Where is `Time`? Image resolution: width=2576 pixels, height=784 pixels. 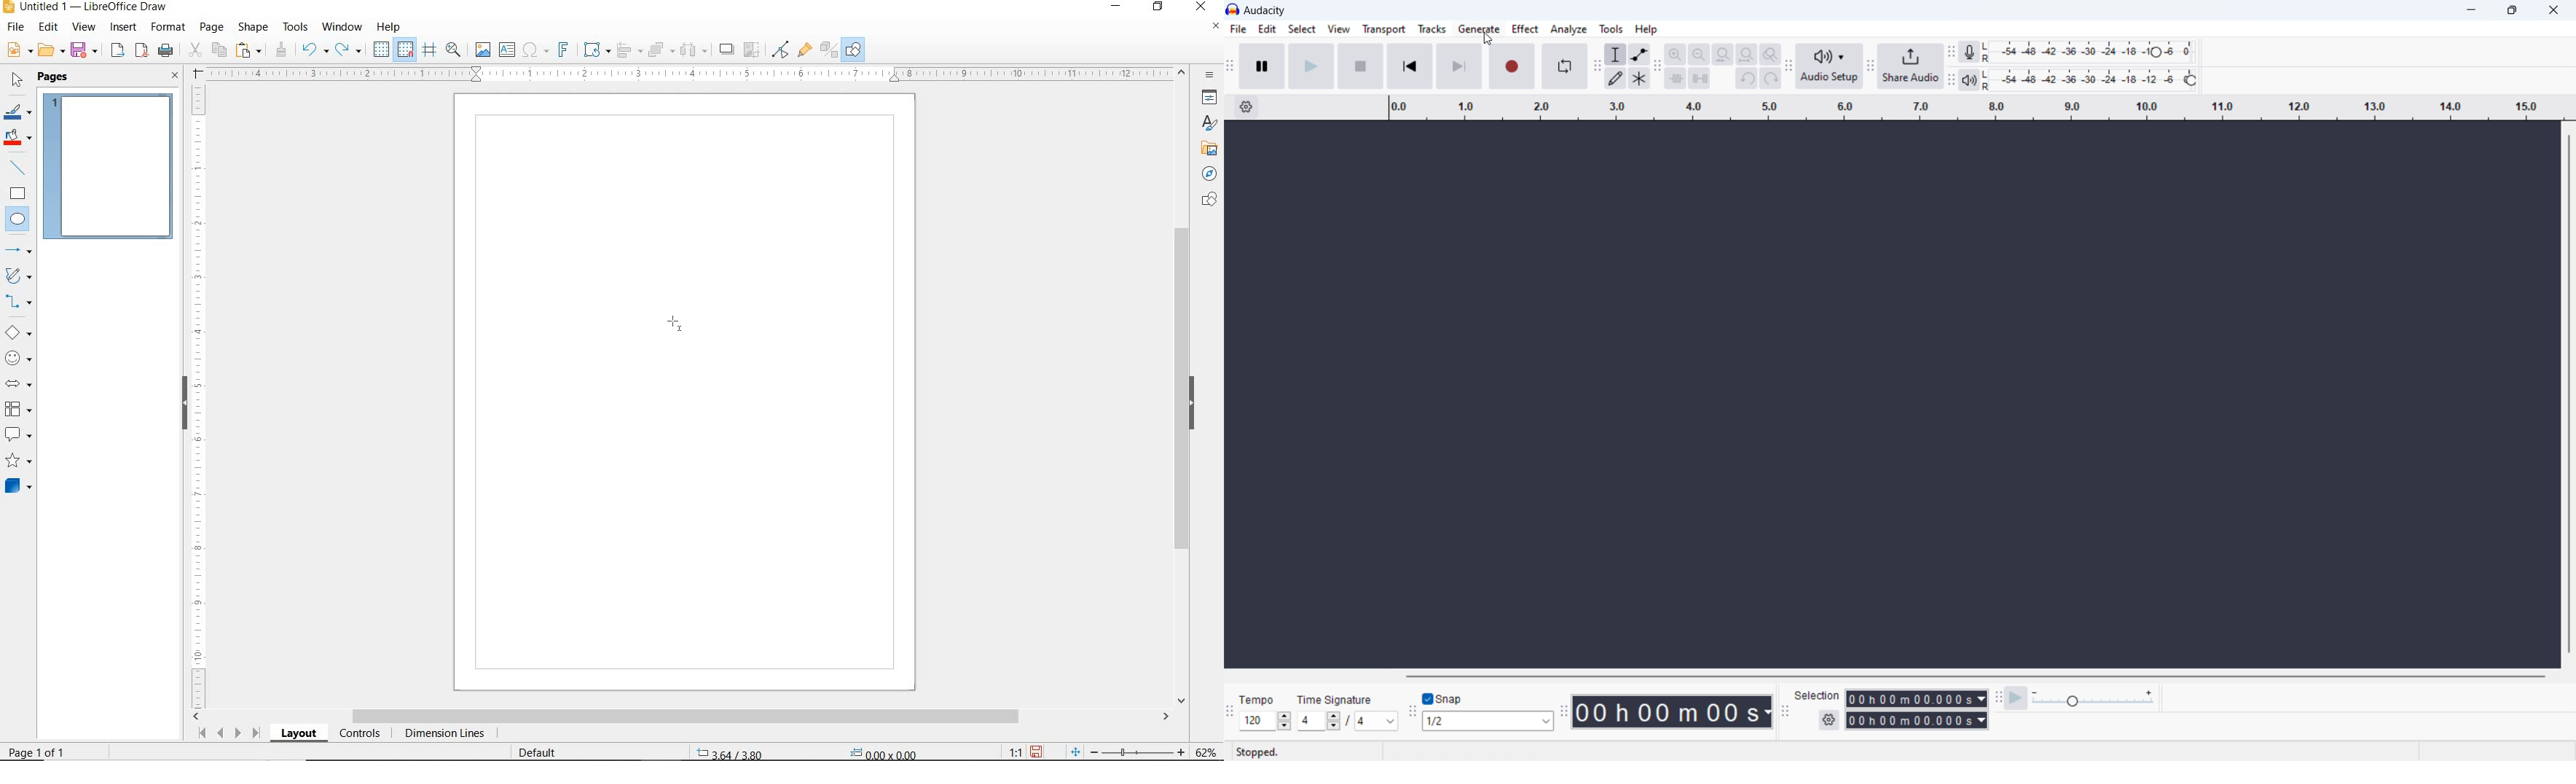 Time is located at coordinates (1258, 699).